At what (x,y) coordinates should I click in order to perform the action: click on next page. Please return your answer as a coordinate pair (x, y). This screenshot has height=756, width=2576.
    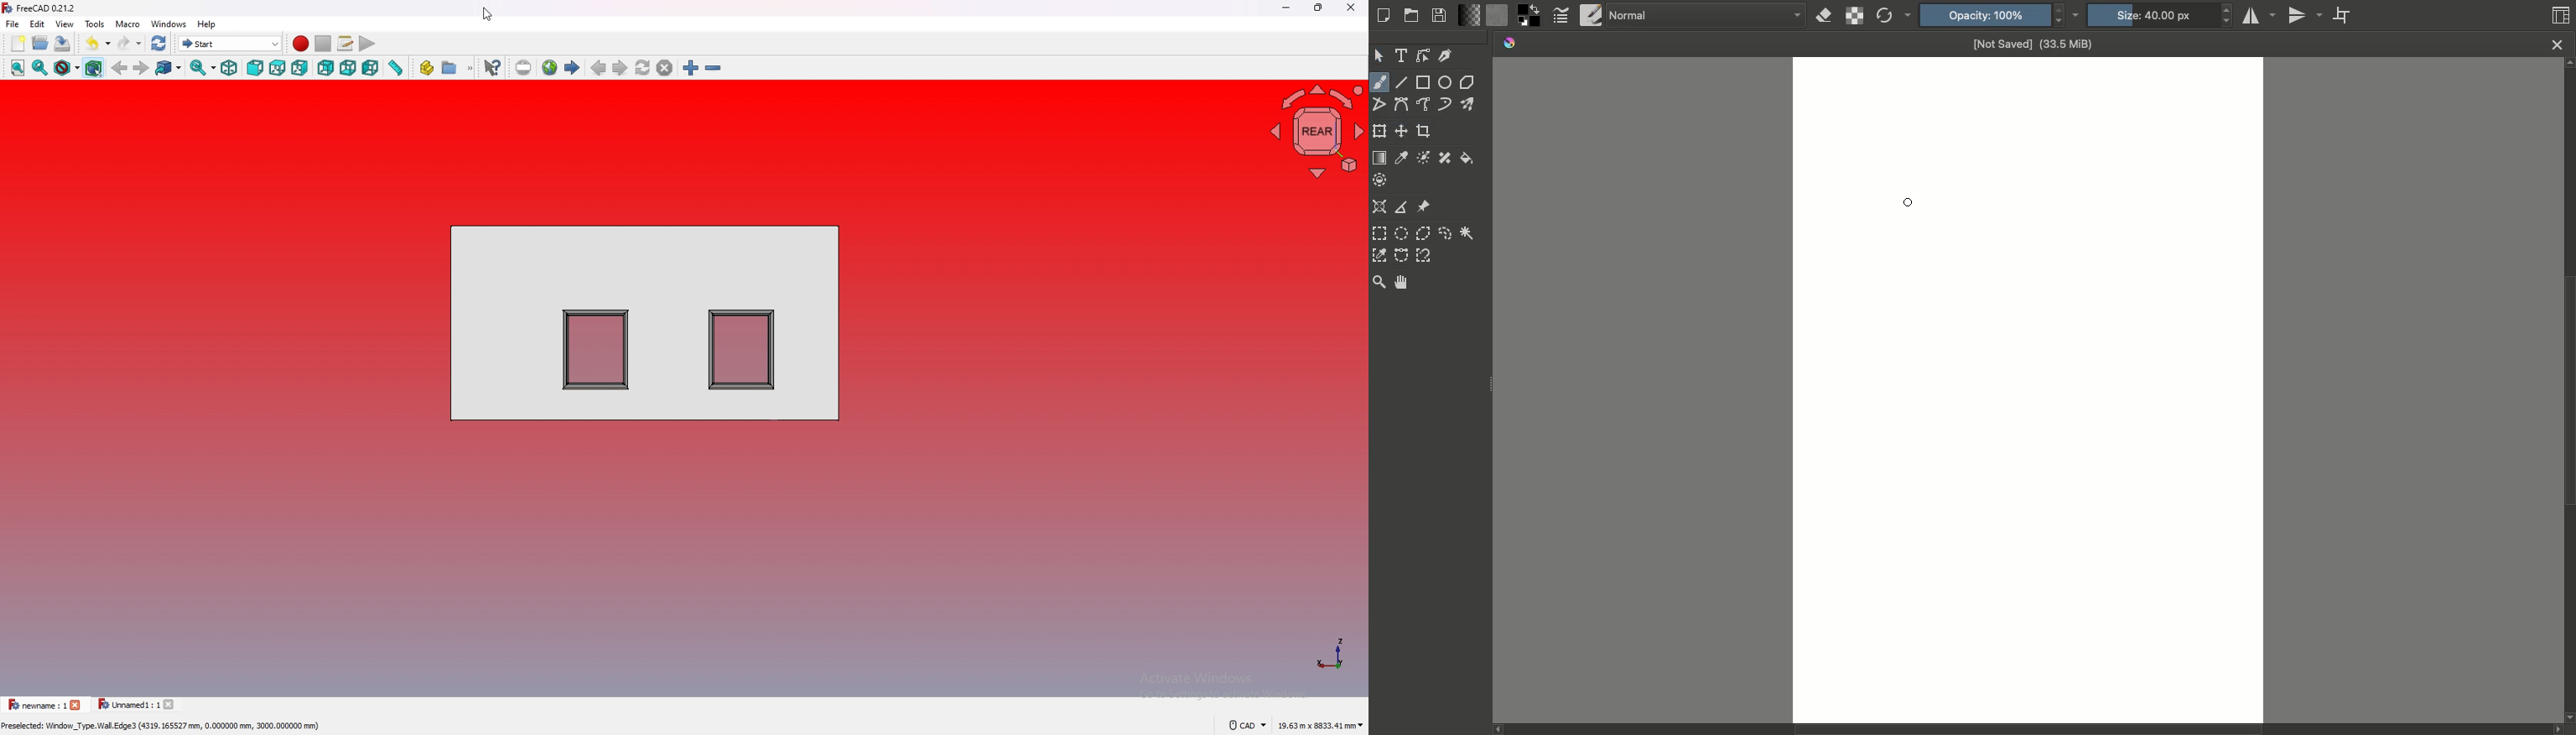
    Looking at the image, I should click on (620, 68).